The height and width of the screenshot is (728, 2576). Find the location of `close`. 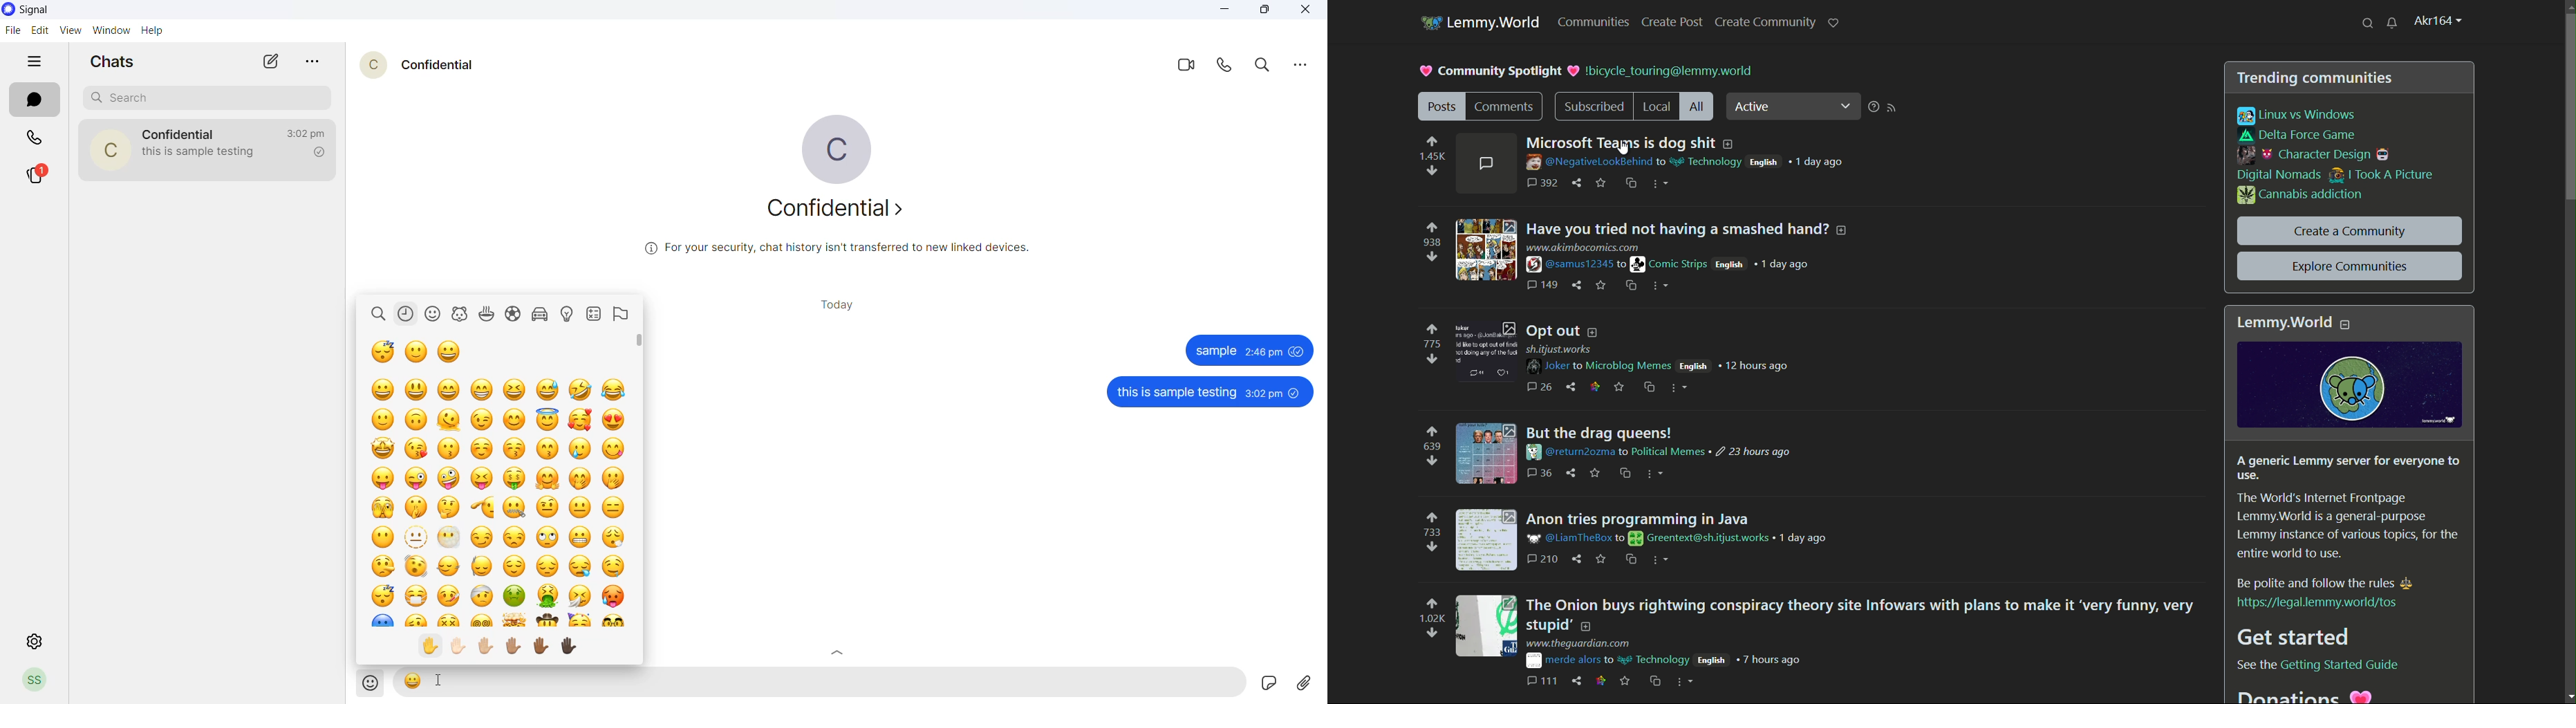

close is located at coordinates (1303, 12).